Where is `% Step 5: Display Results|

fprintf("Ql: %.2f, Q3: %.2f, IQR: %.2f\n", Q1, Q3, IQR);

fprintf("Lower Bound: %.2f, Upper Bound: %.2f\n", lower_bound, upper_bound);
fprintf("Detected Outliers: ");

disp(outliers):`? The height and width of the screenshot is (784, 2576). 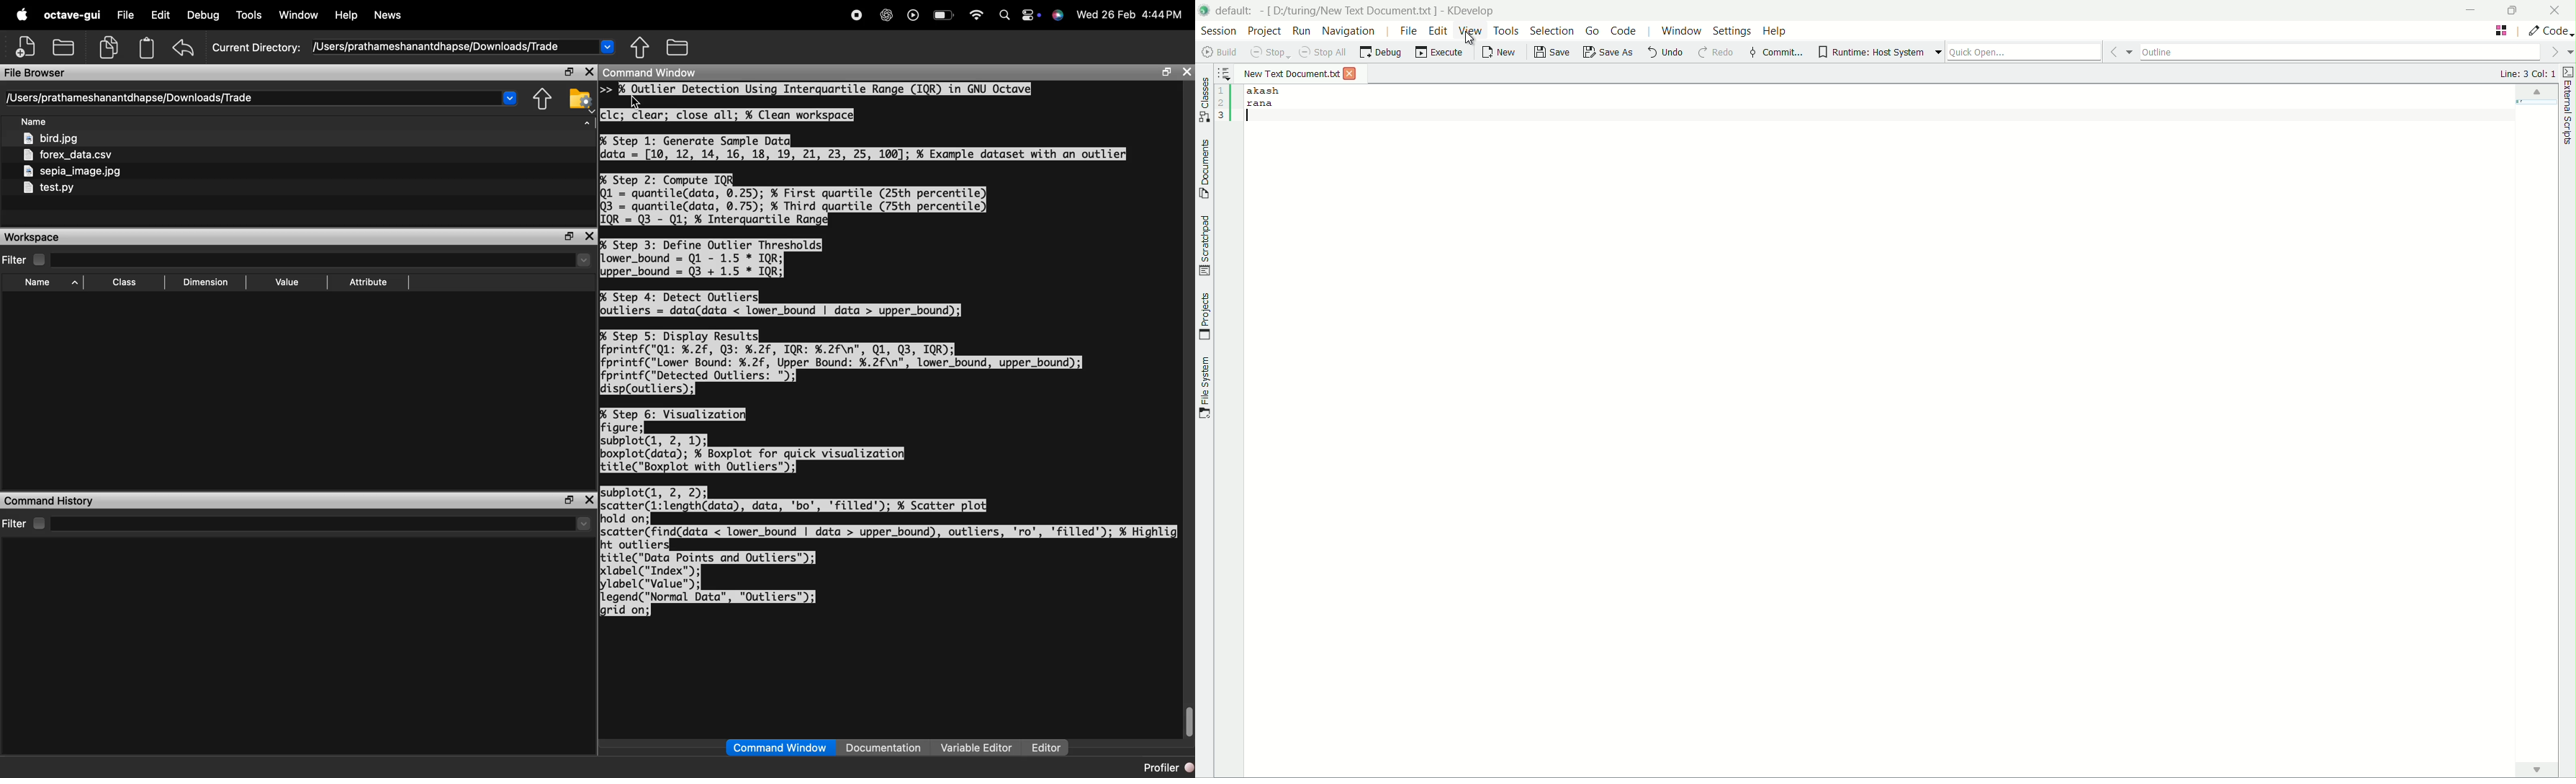 % Step 5: Display Results|

fprintf("Ql: %.2f, Q3: %.2f, IQR: %.2f\n", Q1, Q3, IQR);

fprintf("Lower Bound: %.2f, Upper Bound: %.2f\n", lower_bound, upper_bound);
fprintf("Detected Outliers: ");

disp(outliers): is located at coordinates (842, 362).